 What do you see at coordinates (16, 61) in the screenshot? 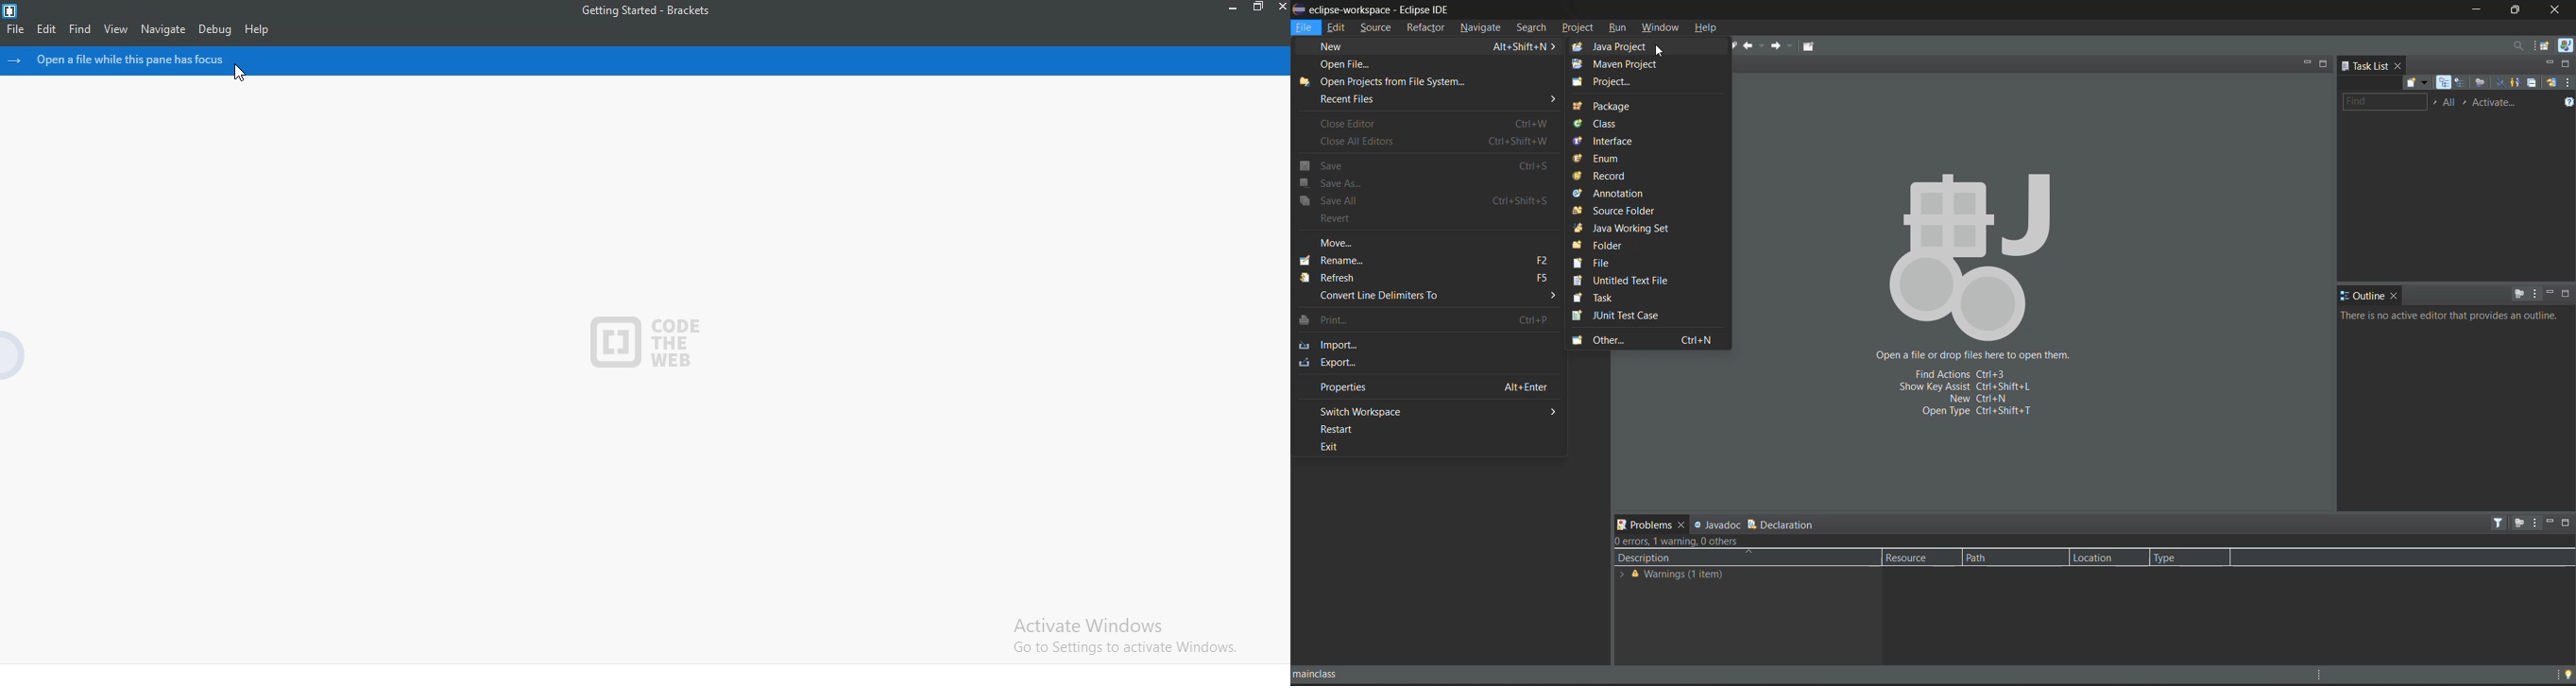
I see `hide icons` at bounding box center [16, 61].